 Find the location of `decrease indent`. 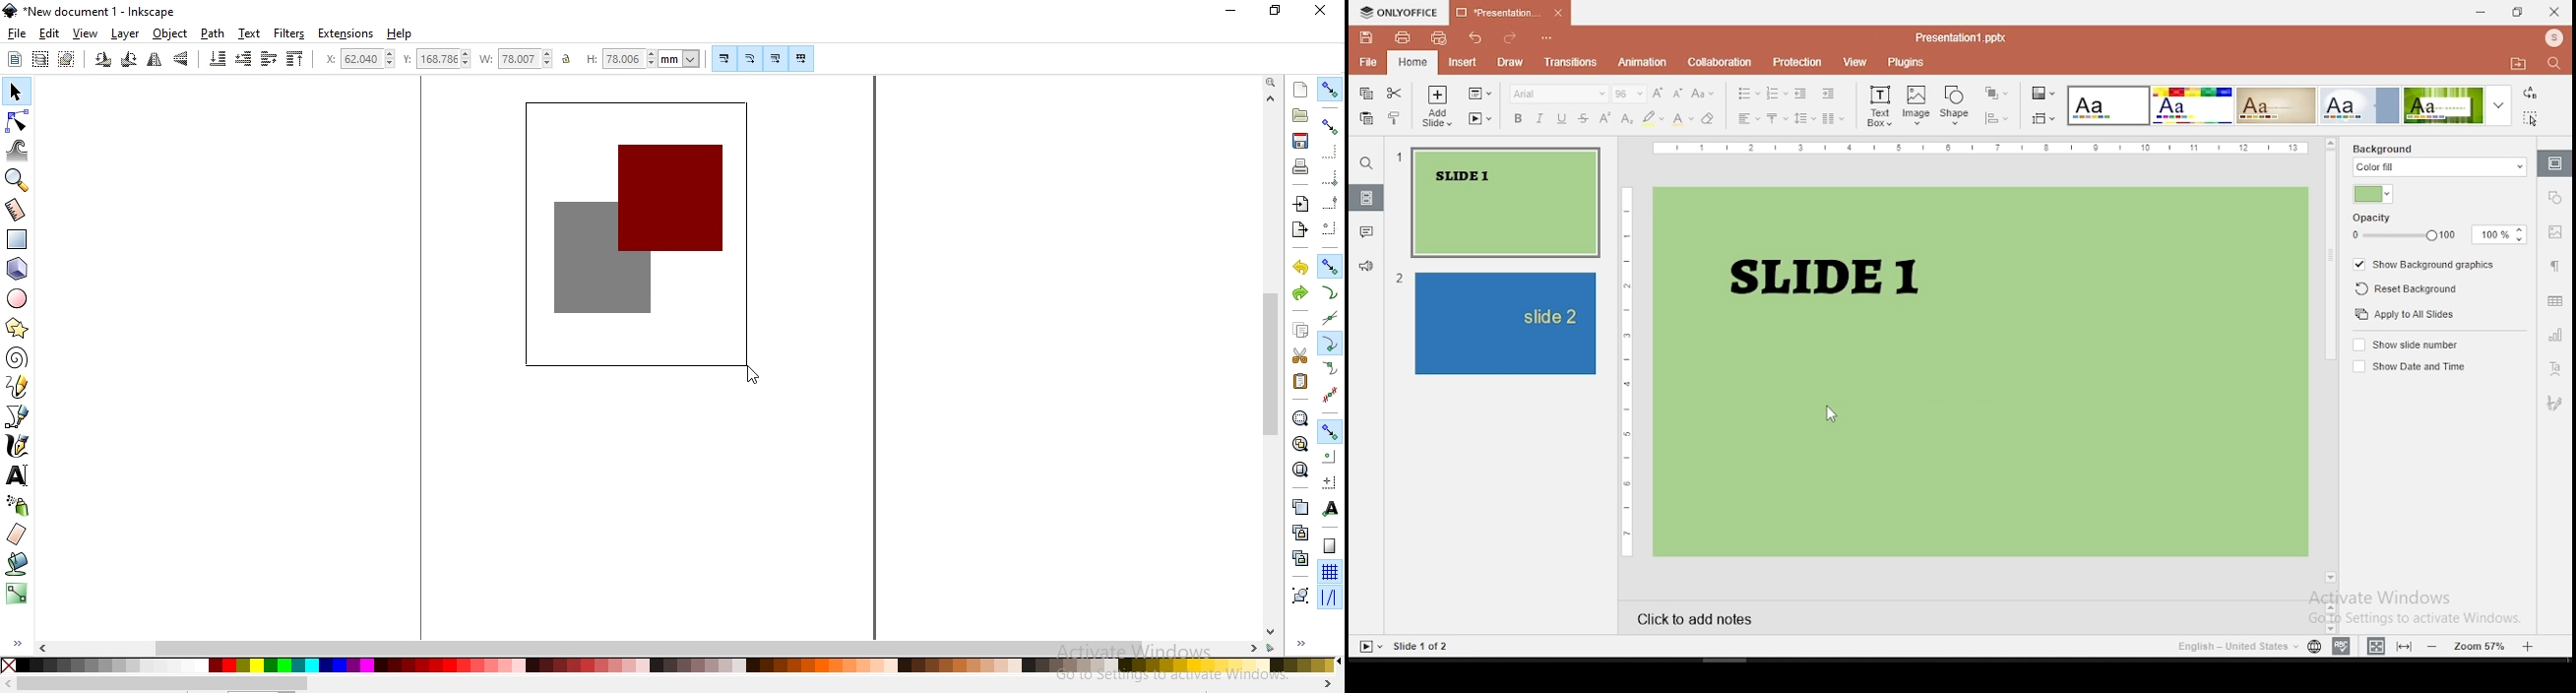

decrease indent is located at coordinates (1801, 92).